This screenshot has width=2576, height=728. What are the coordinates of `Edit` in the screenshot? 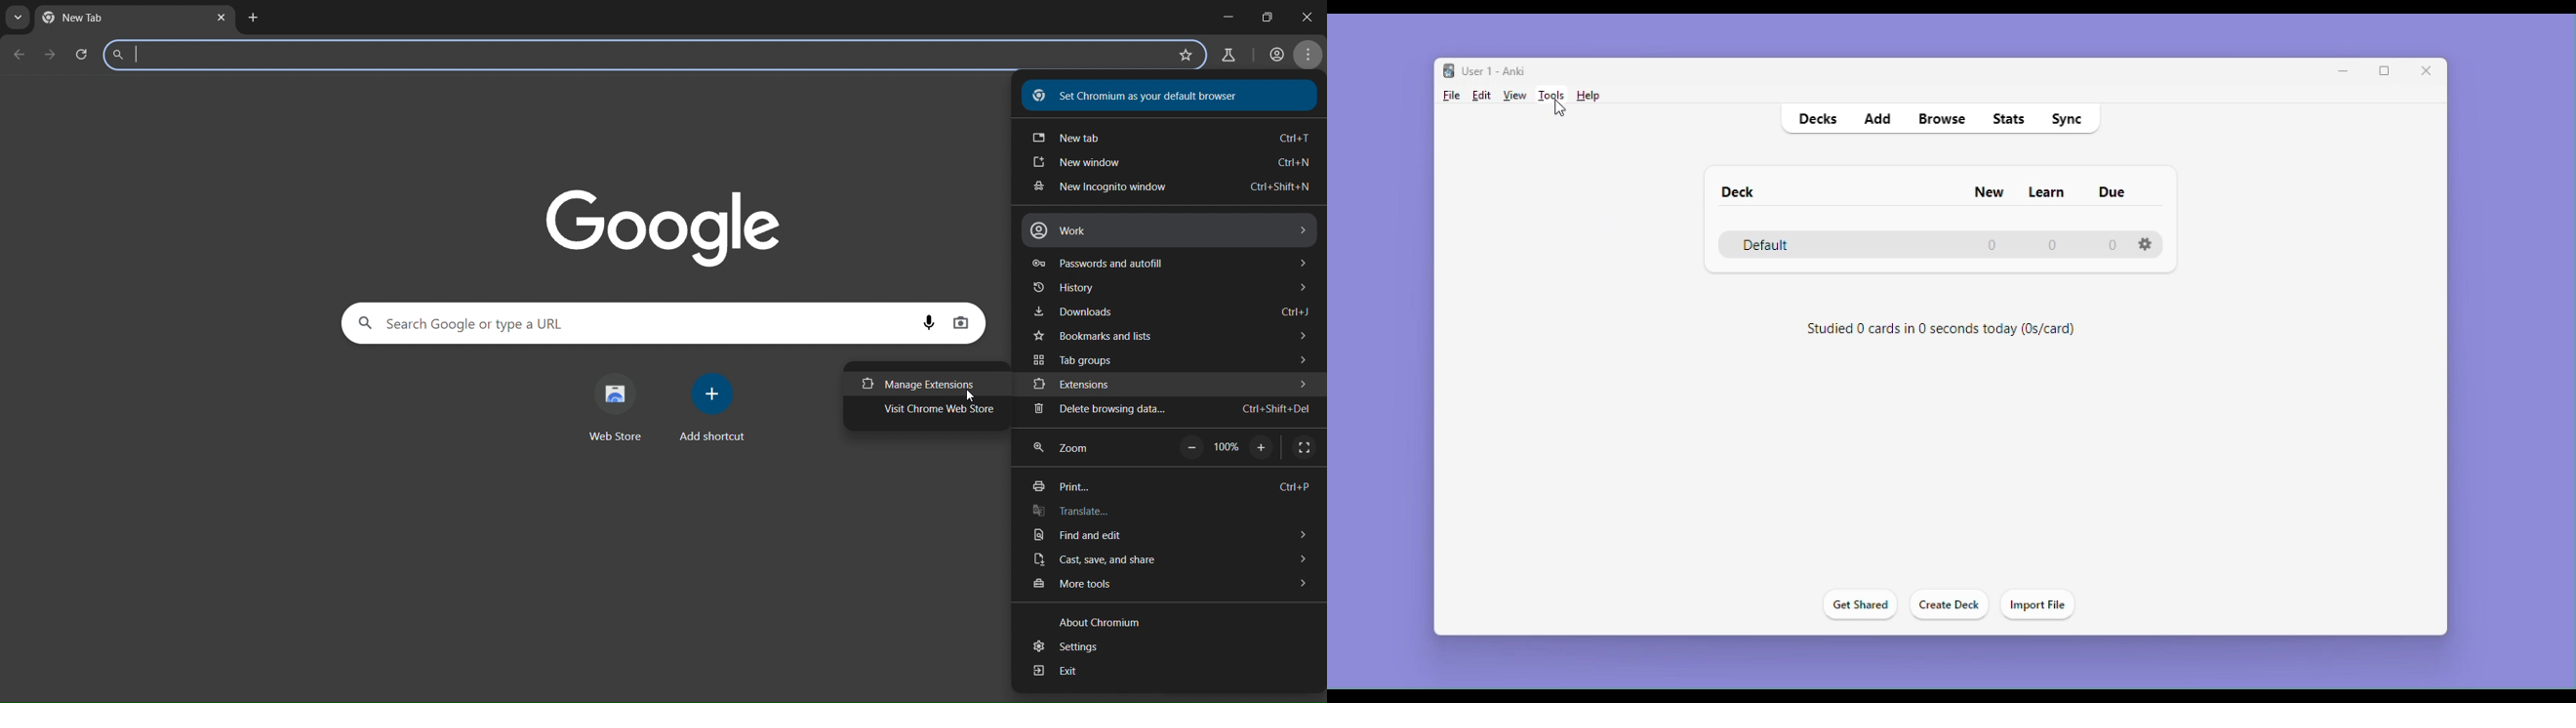 It's located at (1481, 96).